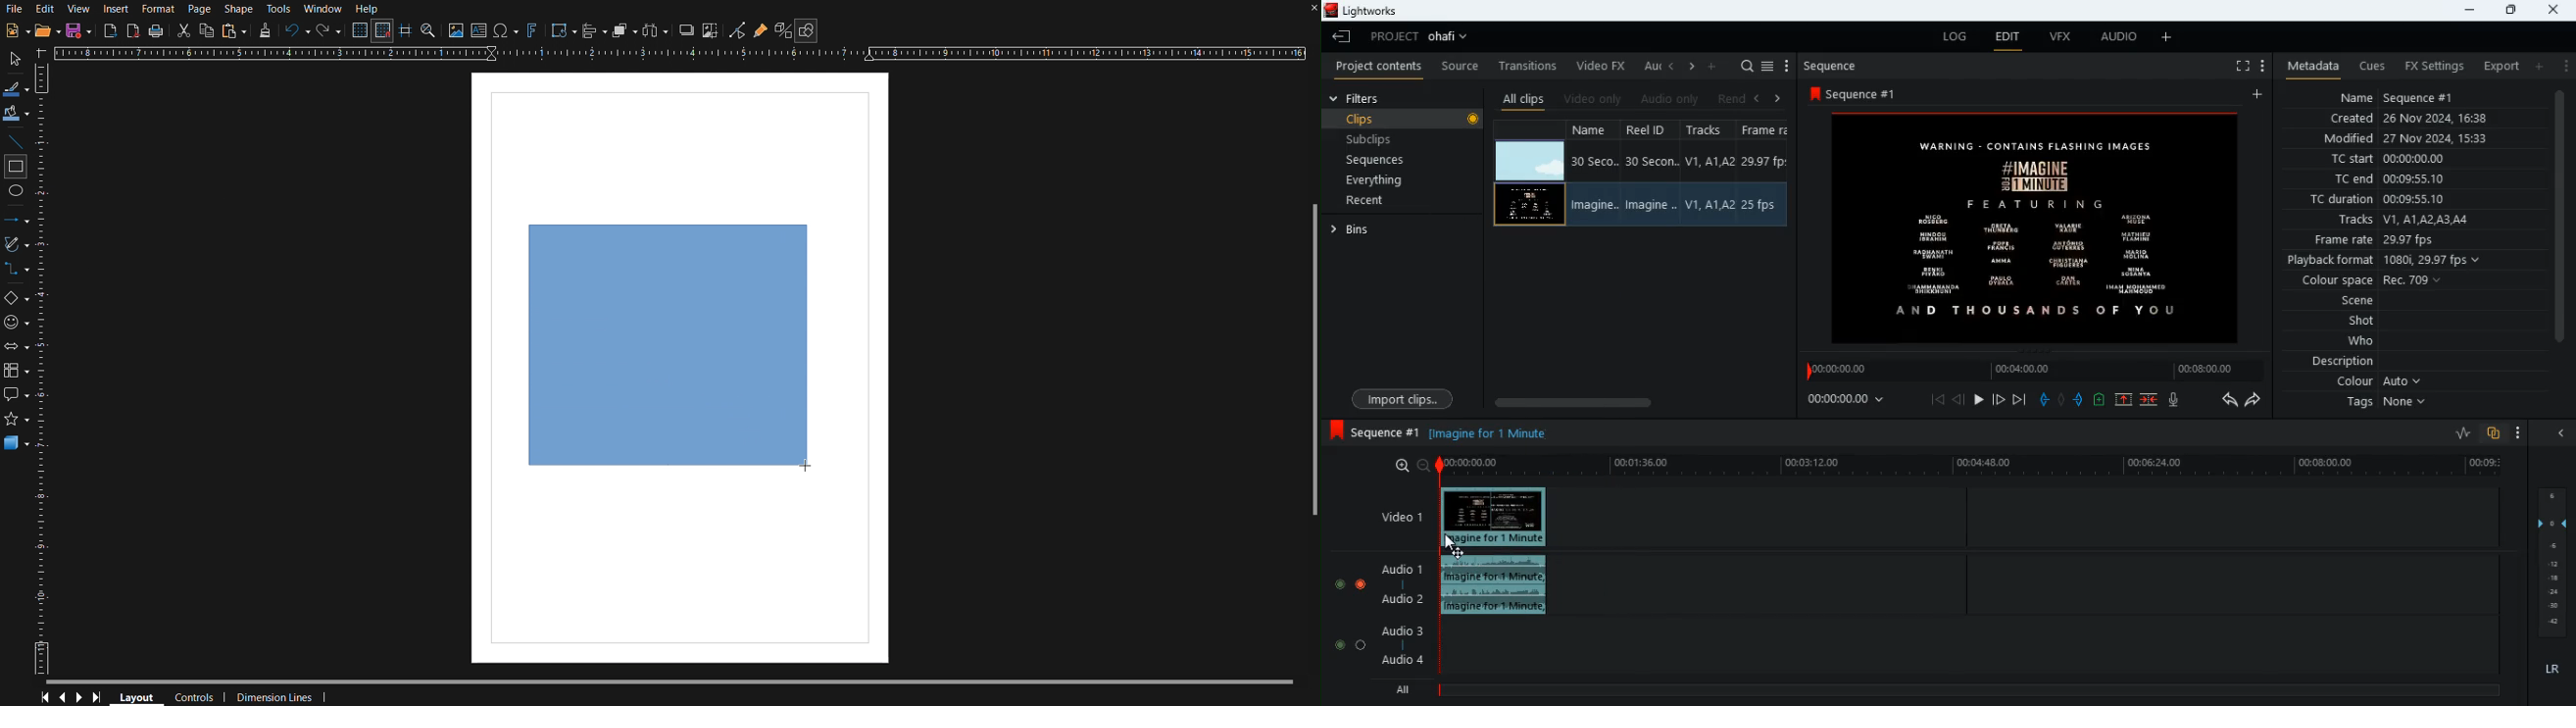  I want to click on Next, so click(80, 698).